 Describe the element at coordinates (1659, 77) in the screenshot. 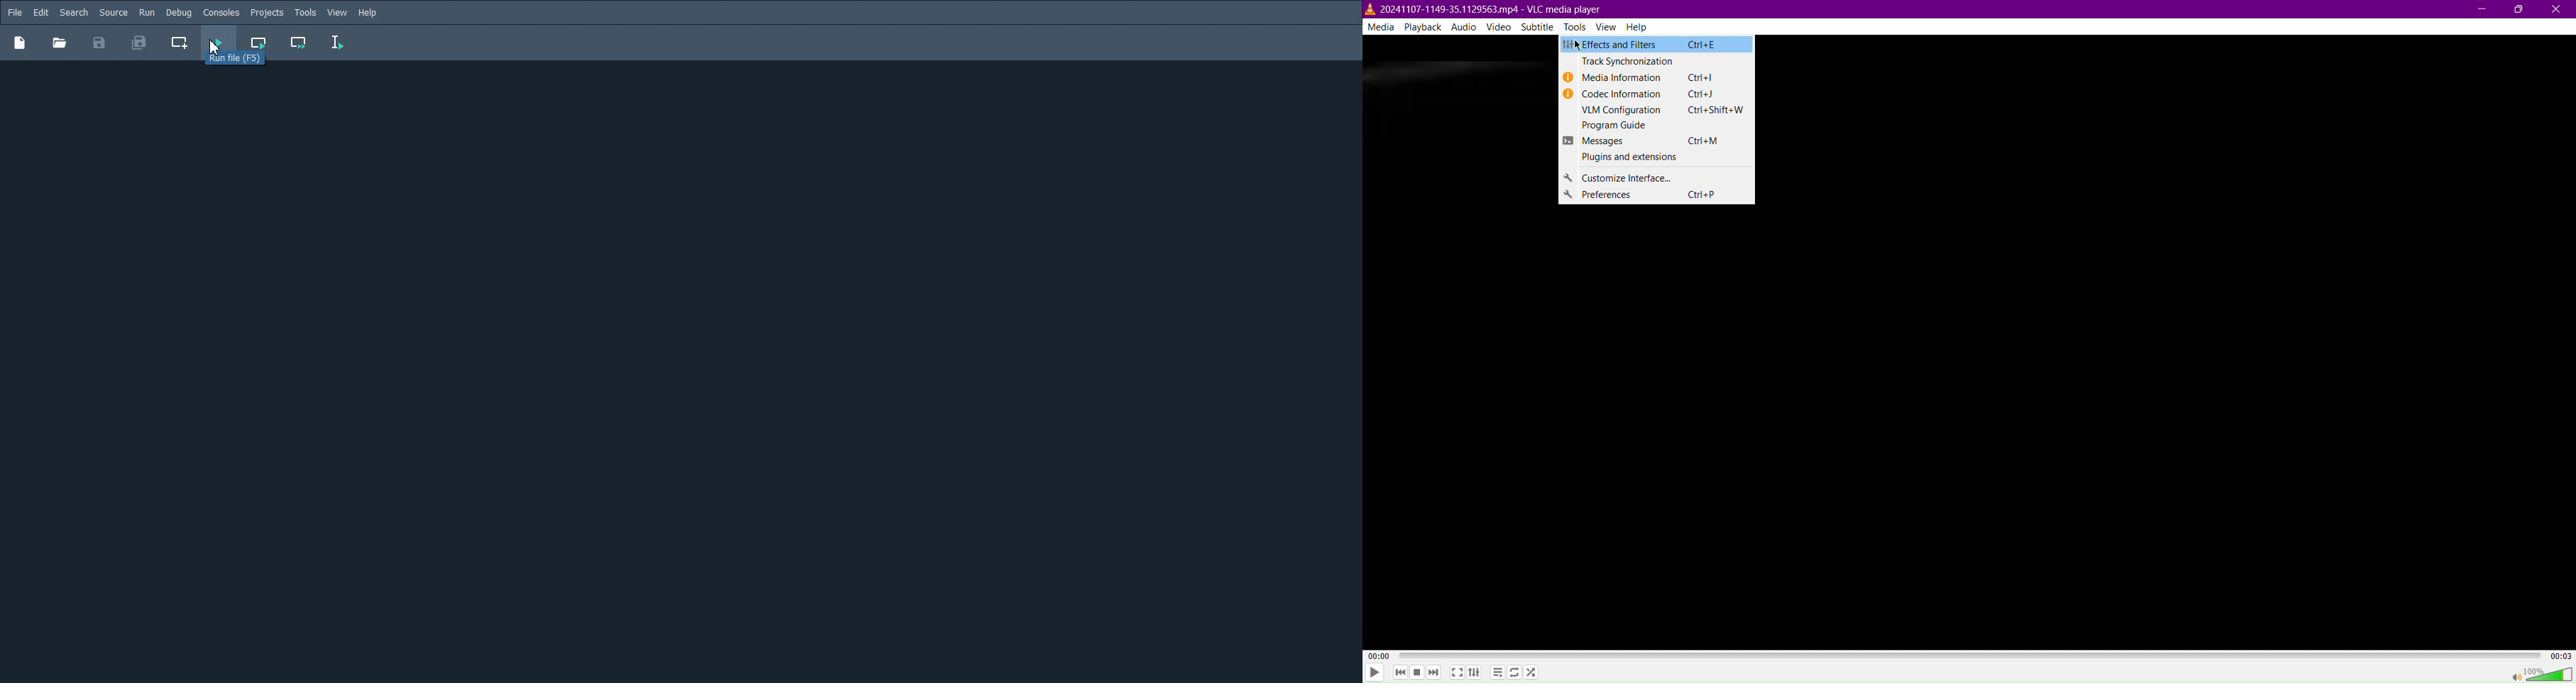

I see `Media Information` at that location.